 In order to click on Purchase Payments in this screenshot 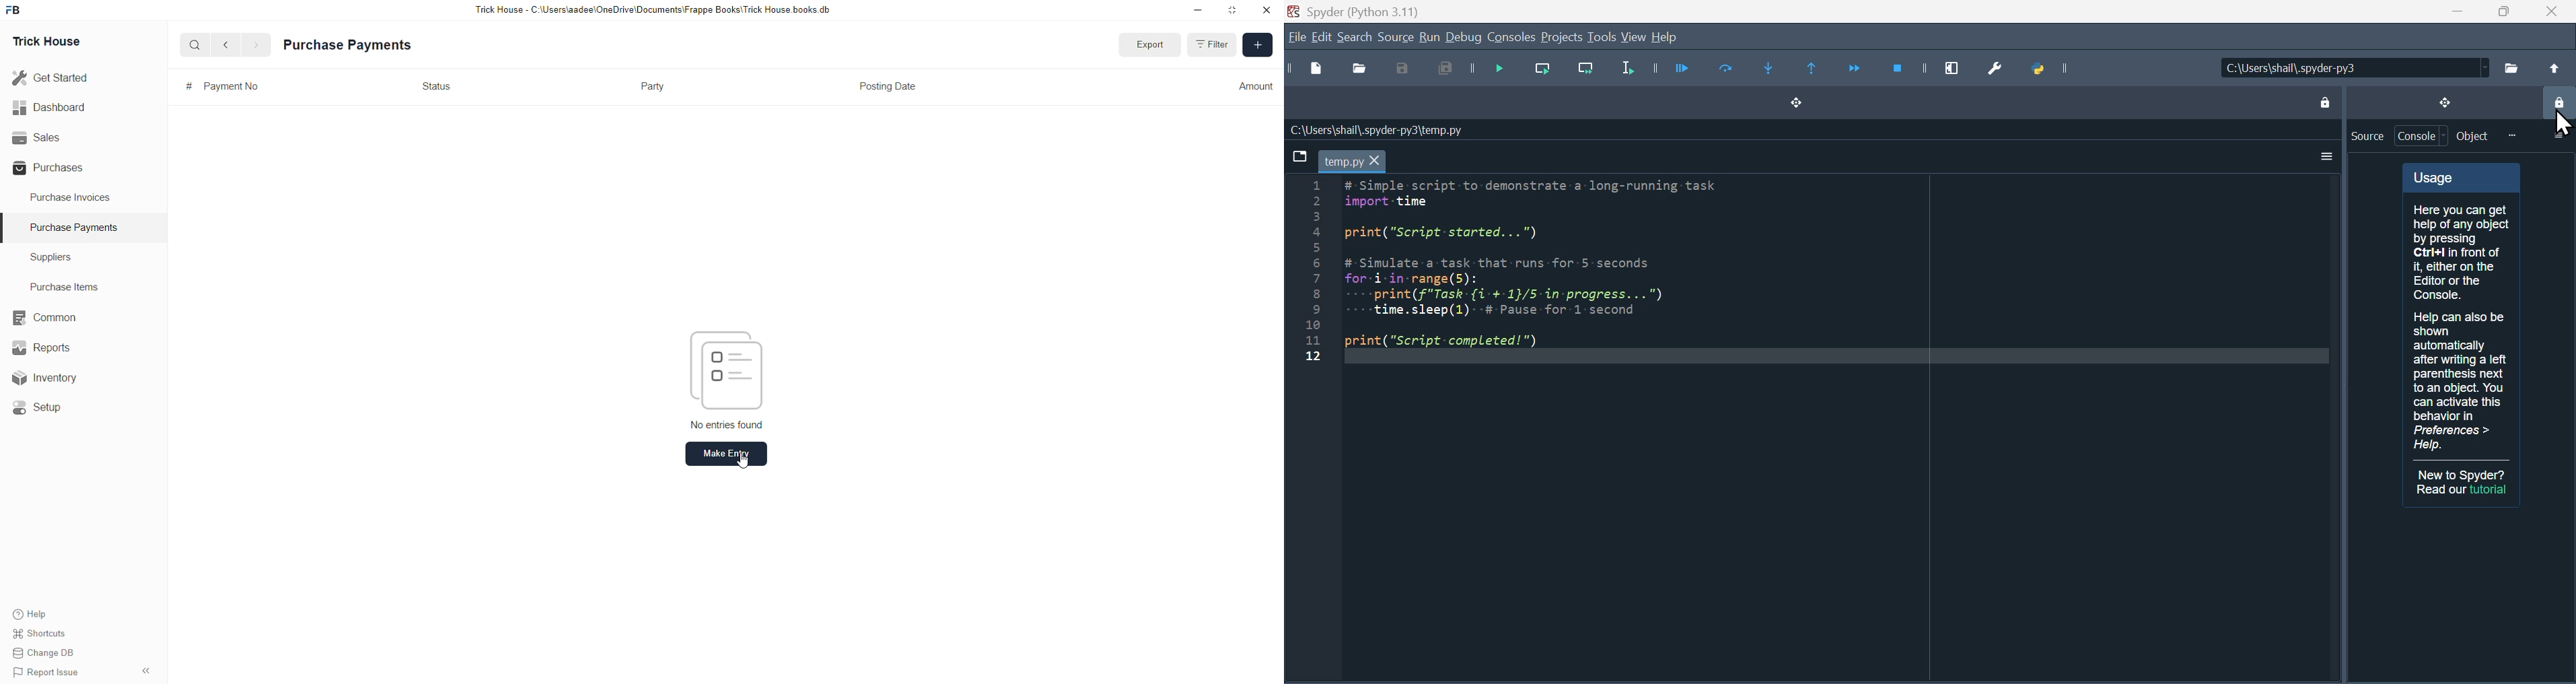, I will do `click(78, 228)`.